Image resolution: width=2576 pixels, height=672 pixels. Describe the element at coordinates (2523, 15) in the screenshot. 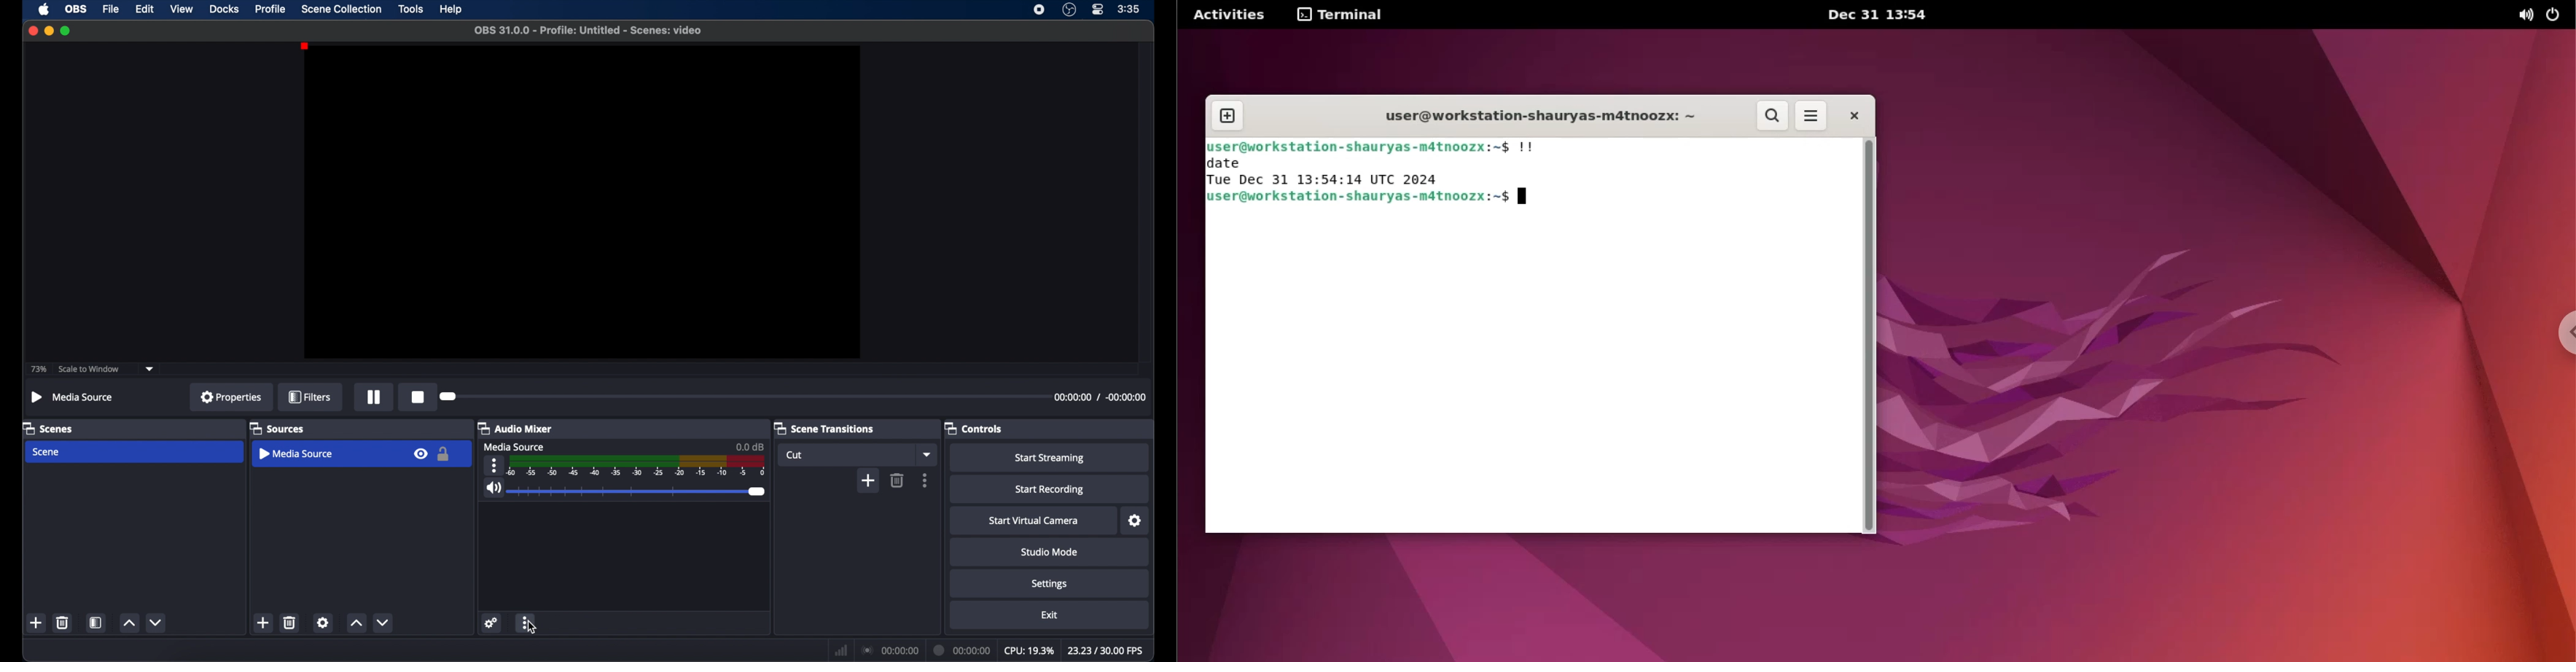

I see `sound options` at that location.